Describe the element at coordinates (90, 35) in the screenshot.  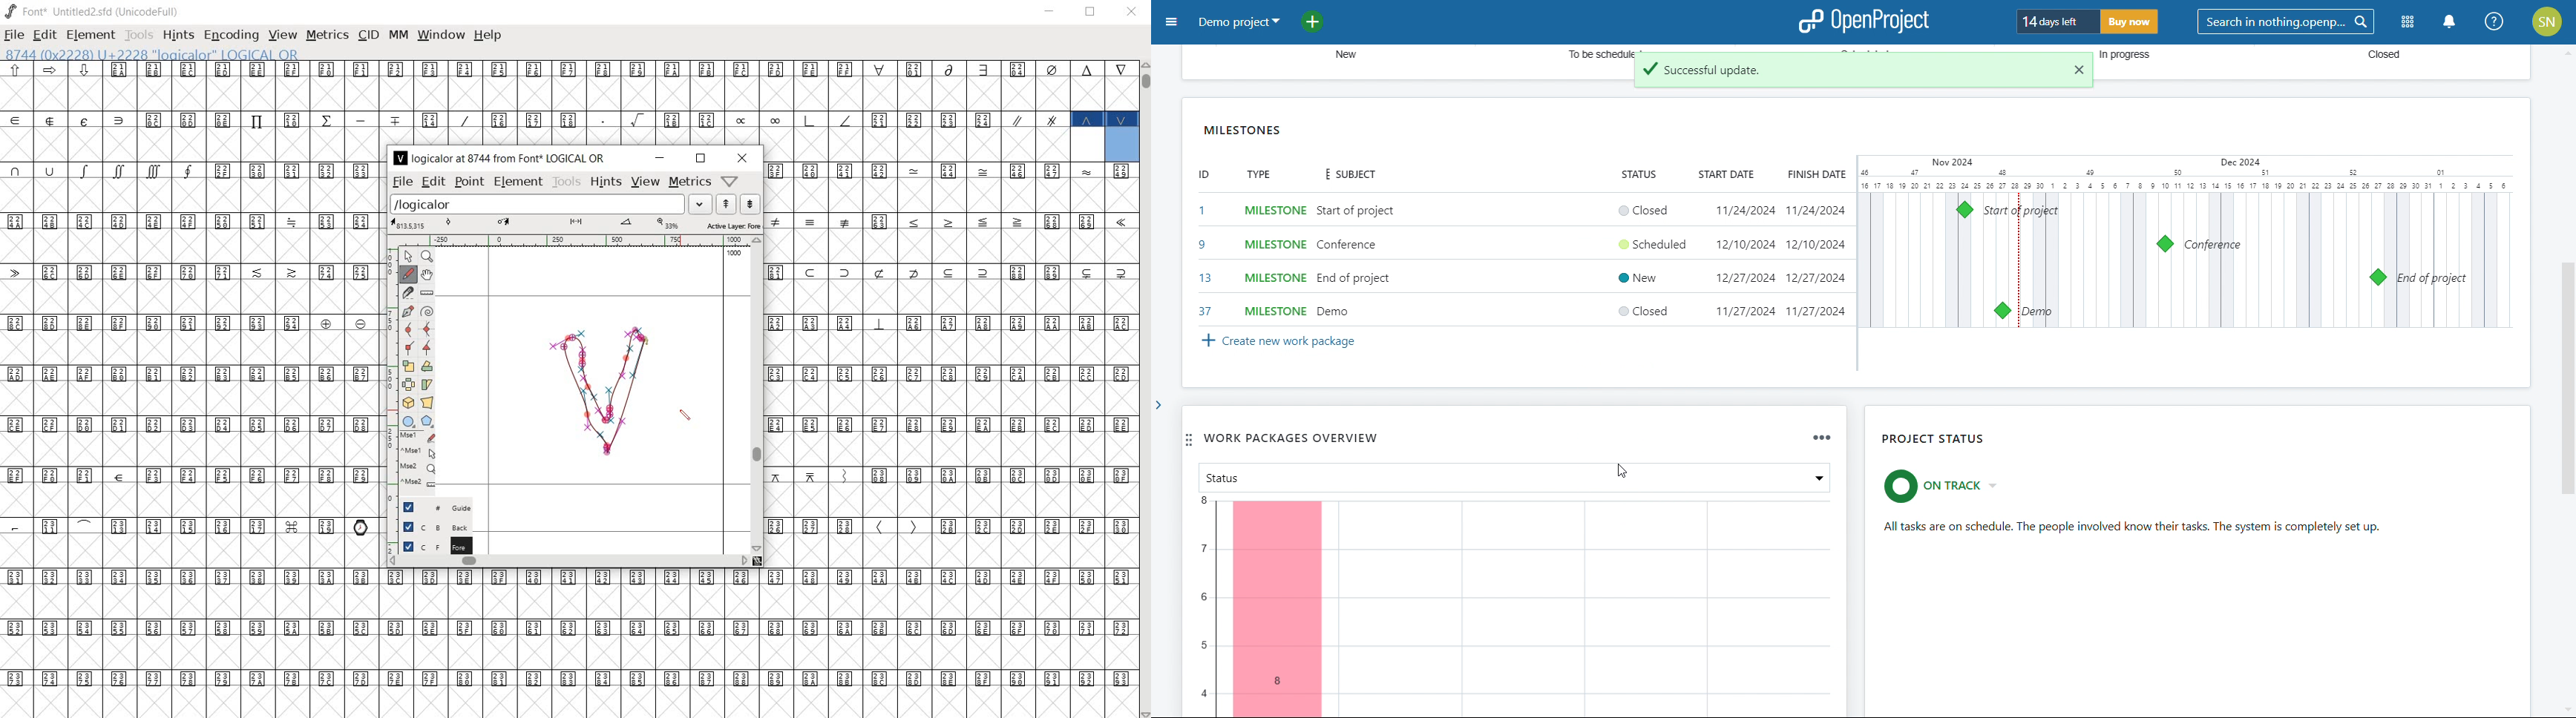
I see `element` at that location.